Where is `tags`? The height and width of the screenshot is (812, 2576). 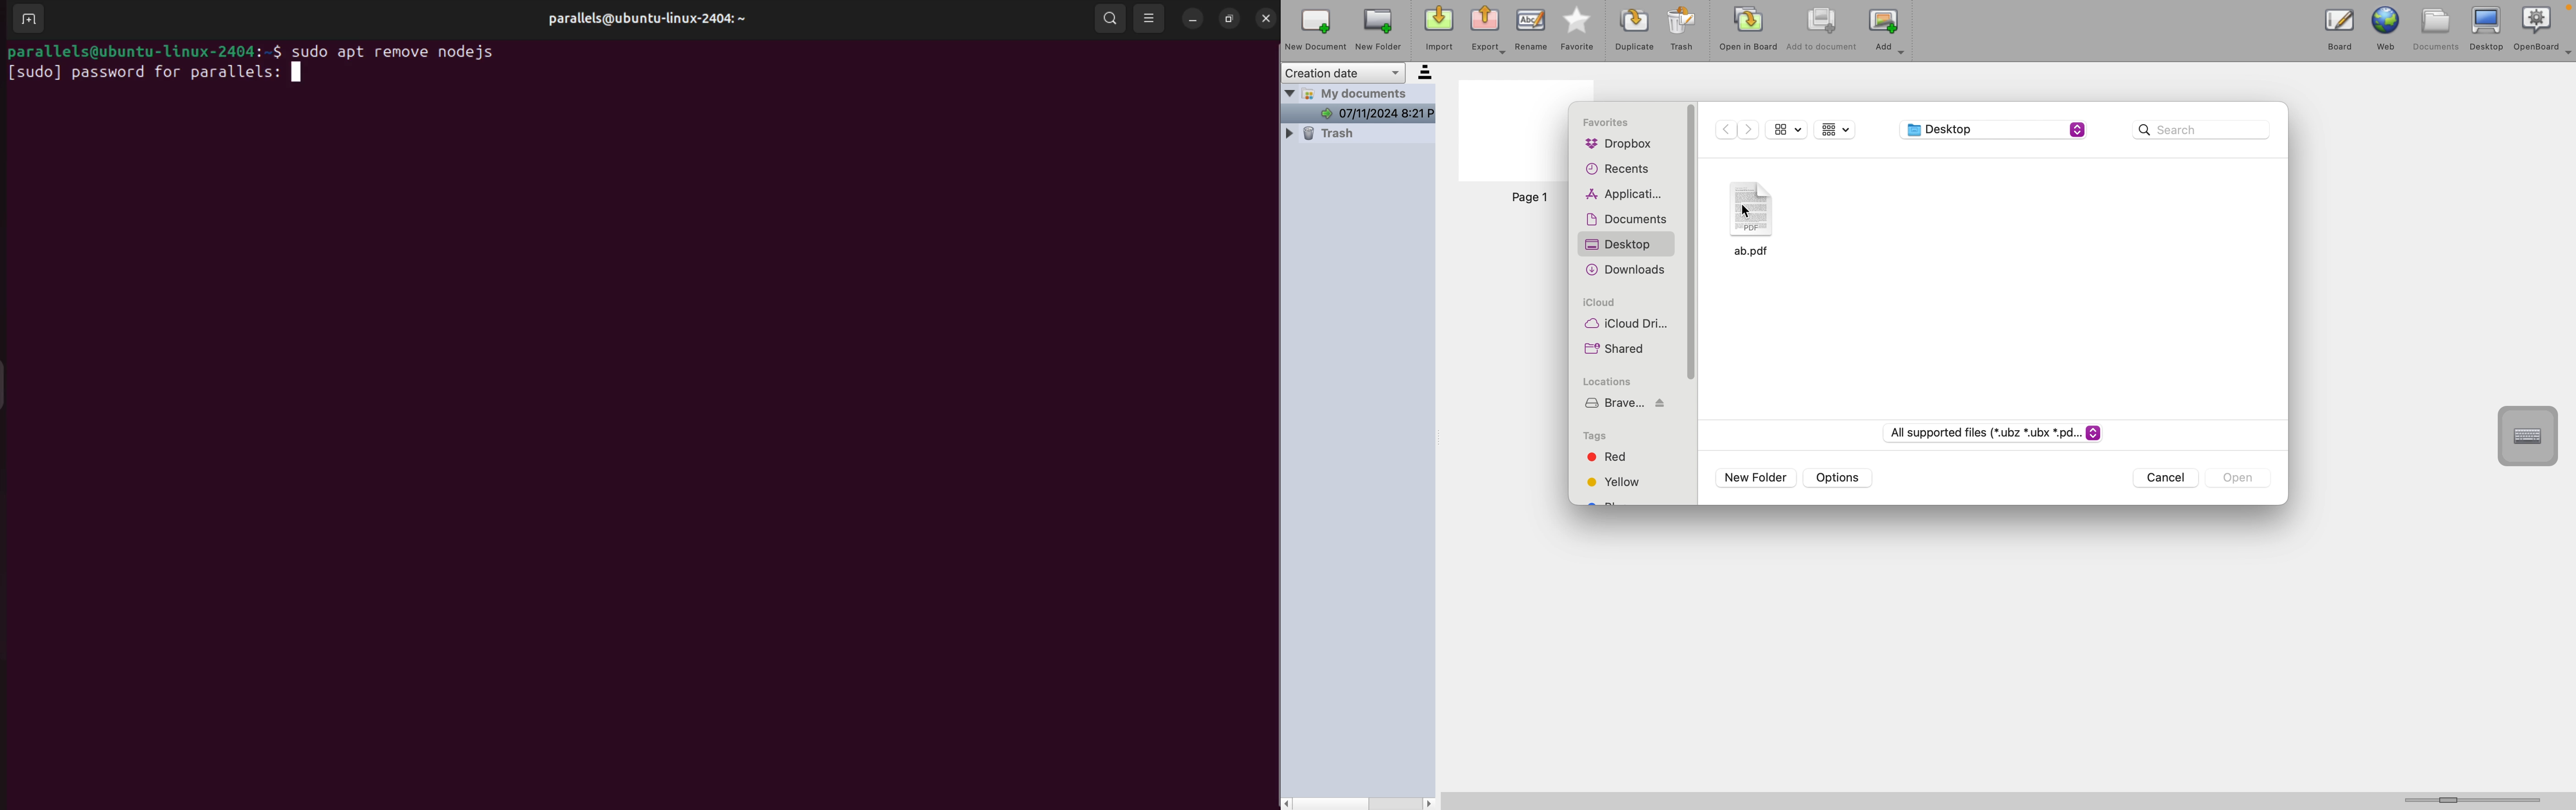 tags is located at coordinates (1595, 435).